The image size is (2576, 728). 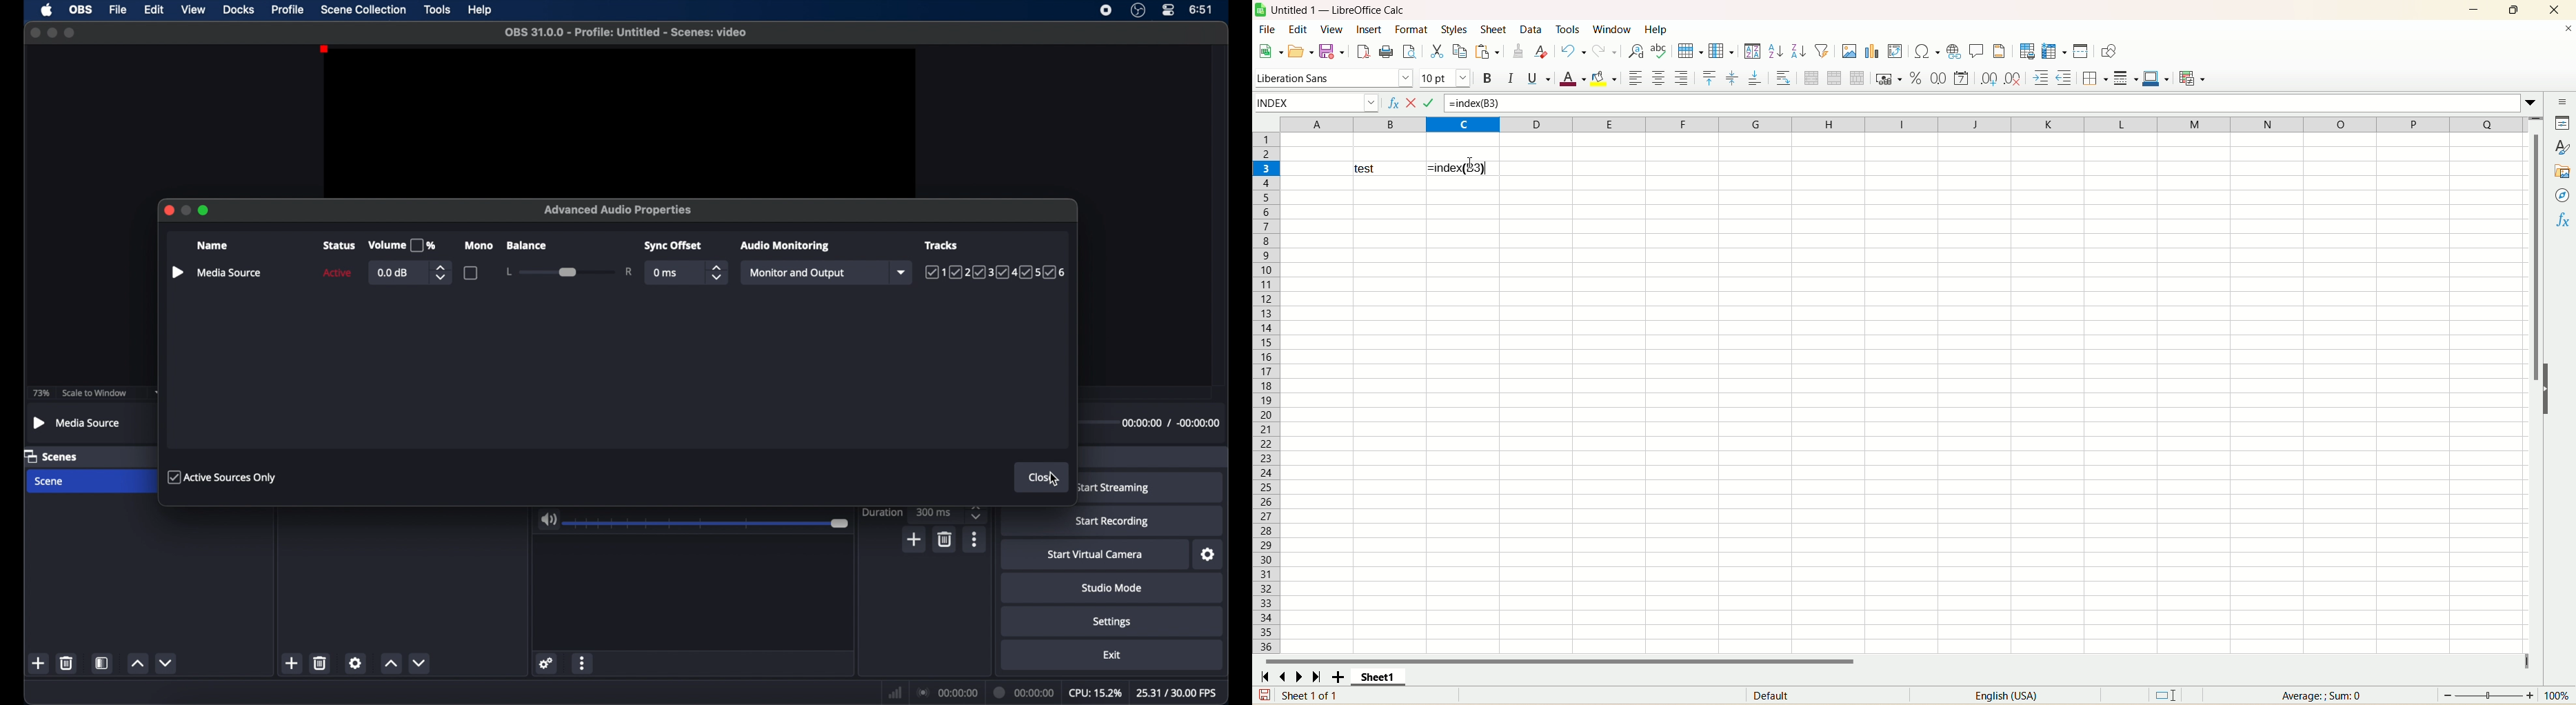 What do you see at coordinates (1378, 676) in the screenshot?
I see `sheet1` at bounding box center [1378, 676].